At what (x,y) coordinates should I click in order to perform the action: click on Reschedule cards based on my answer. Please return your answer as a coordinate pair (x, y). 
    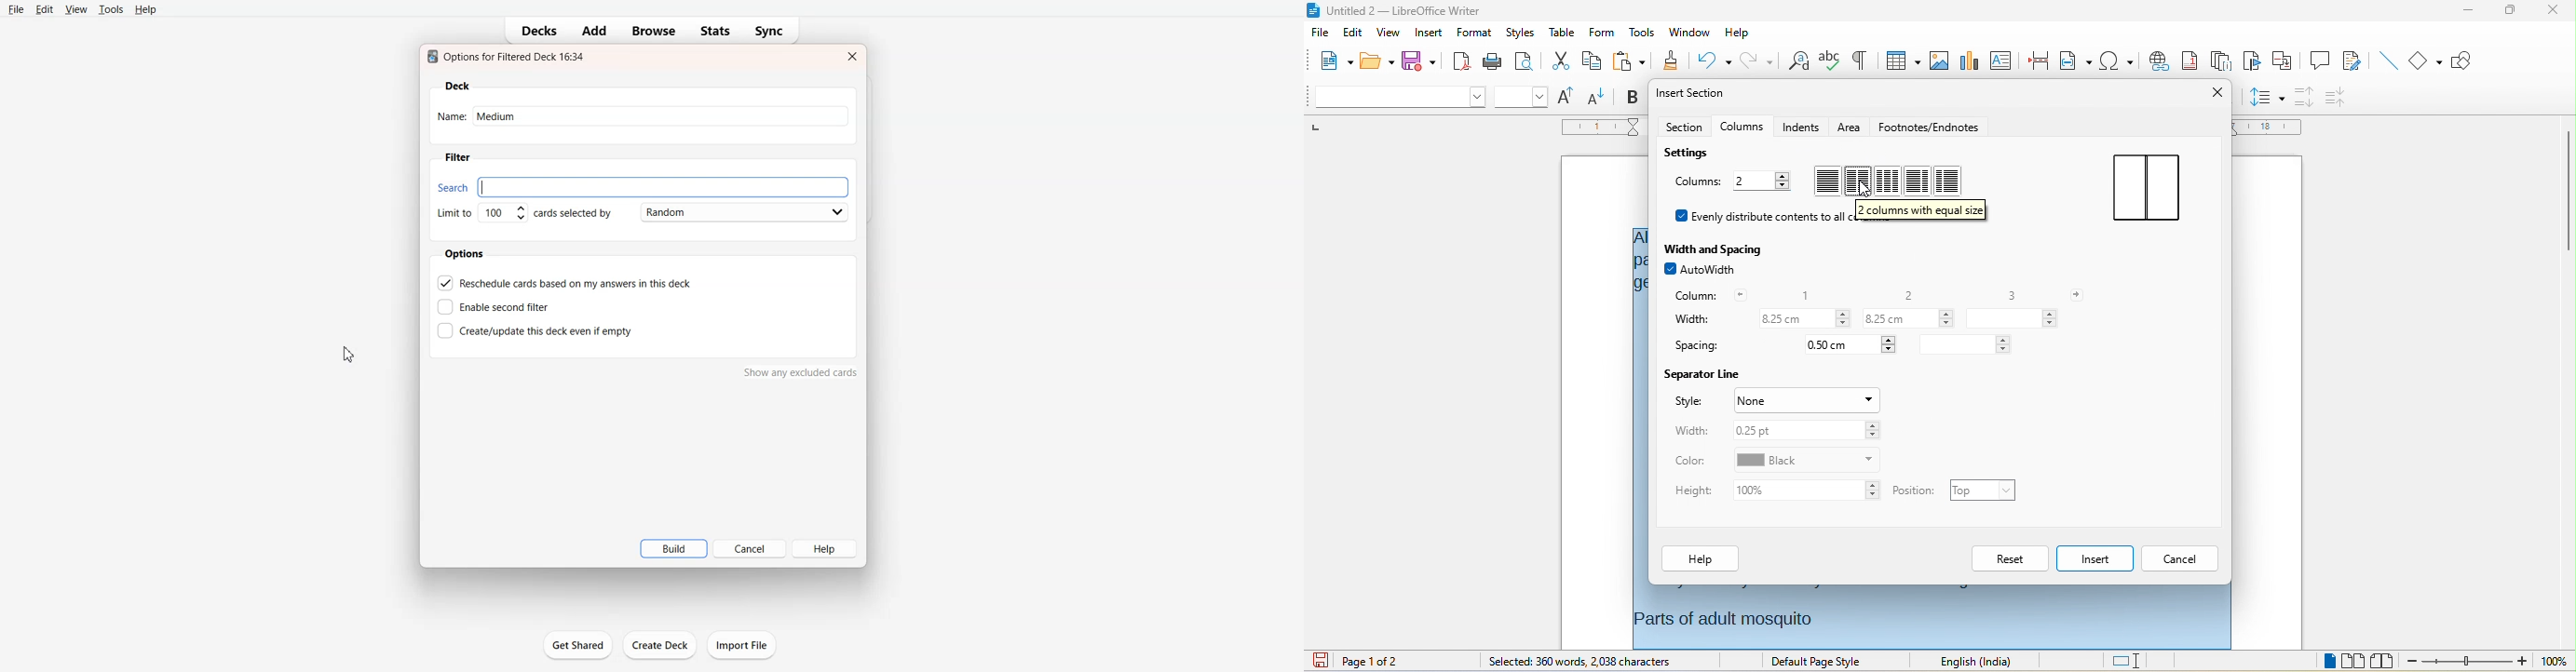
    Looking at the image, I should click on (566, 282).